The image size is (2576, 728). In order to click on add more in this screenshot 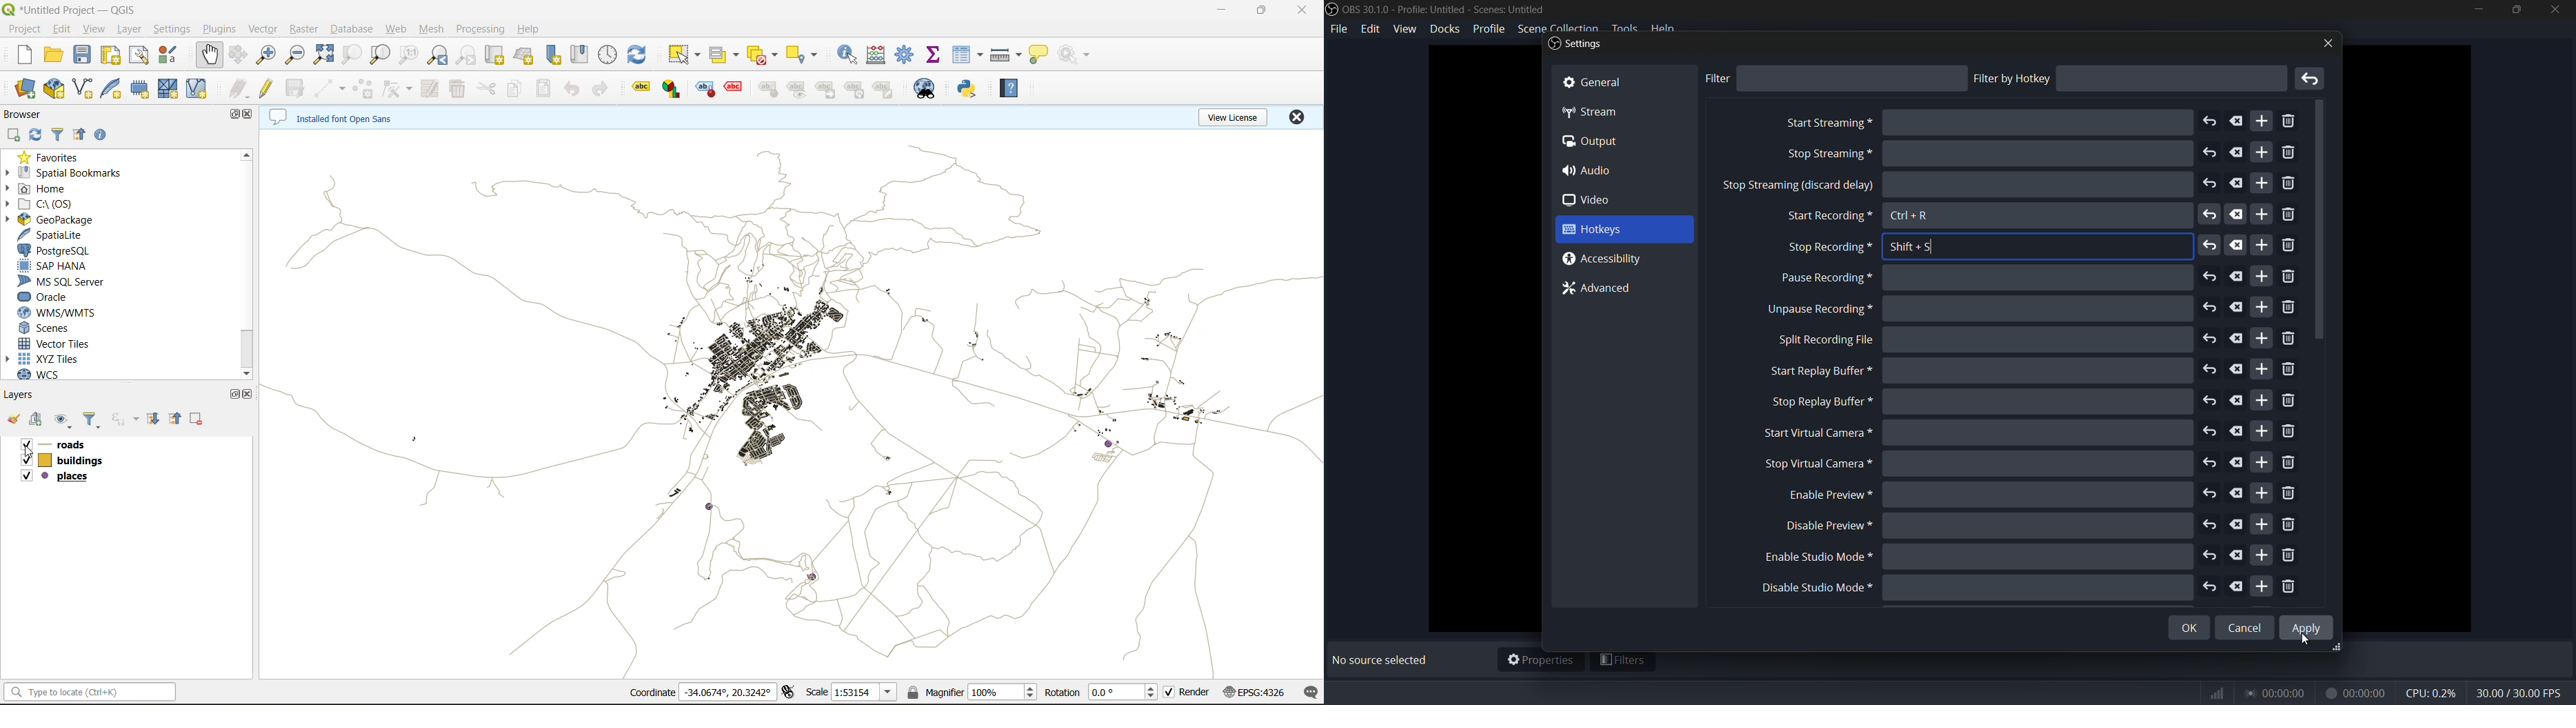, I will do `click(2264, 431)`.